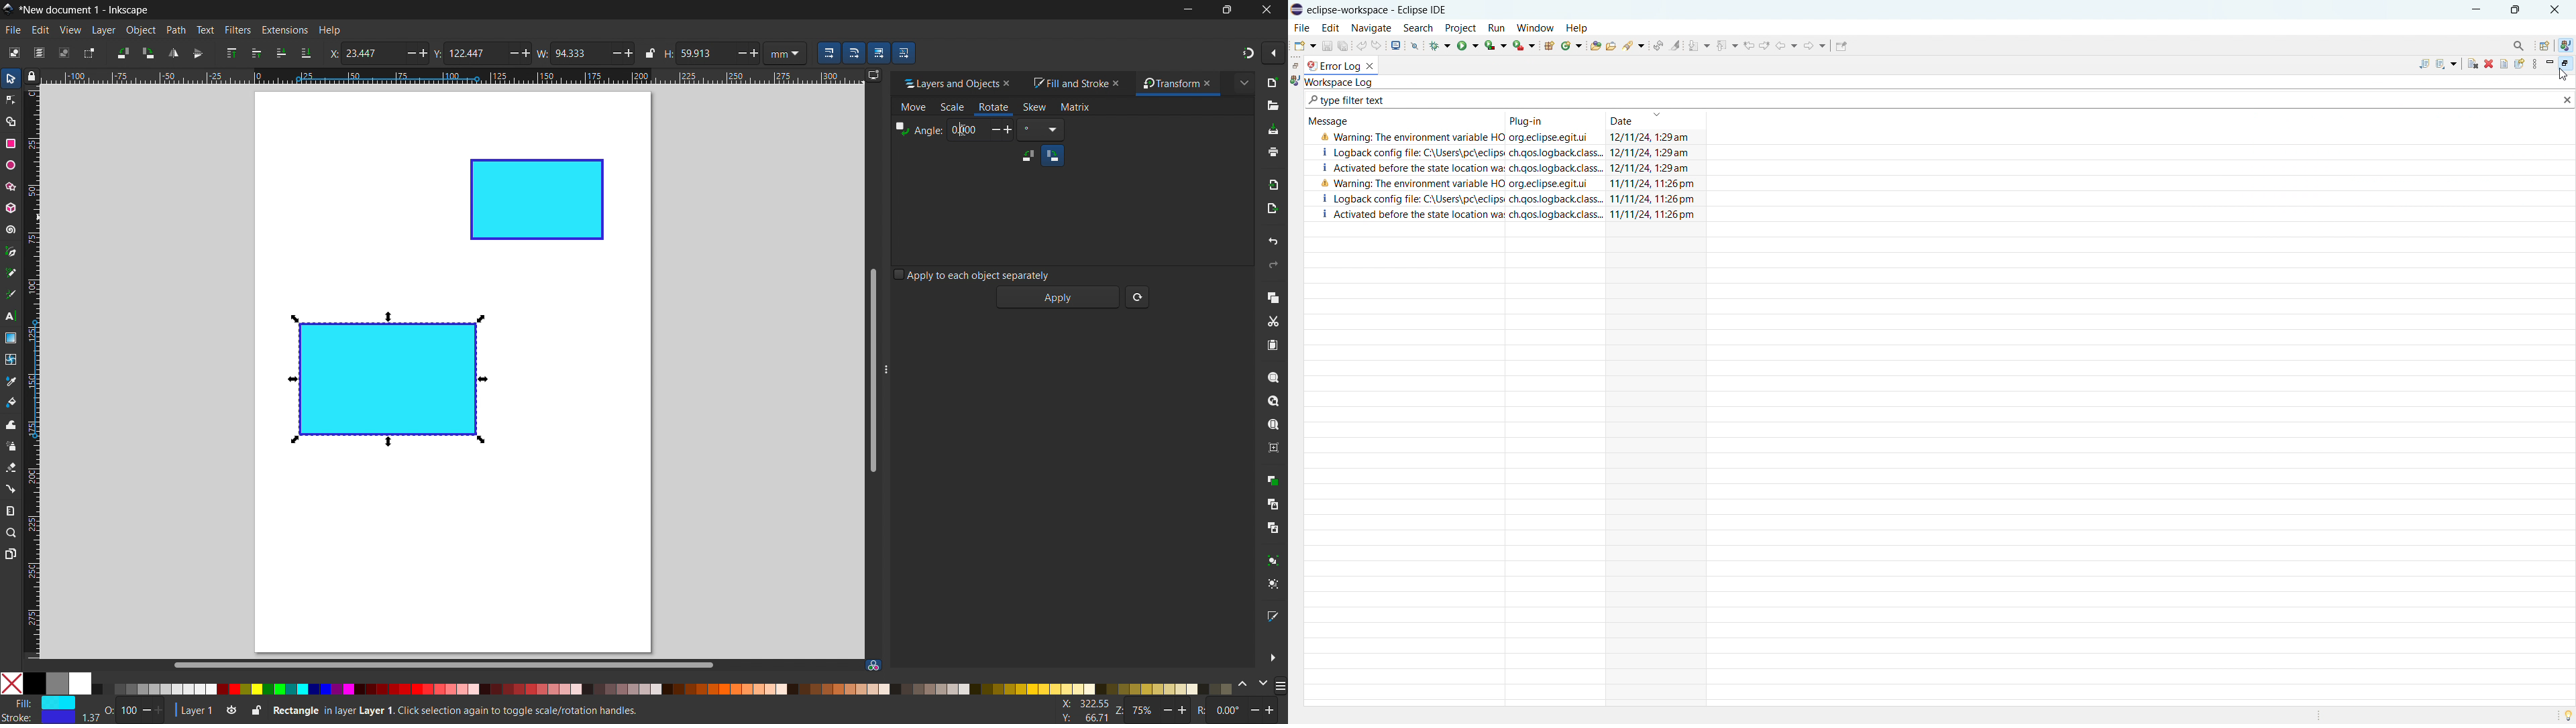 The height and width of the screenshot is (728, 2576). I want to click on rotate 90 ccw, so click(121, 52).